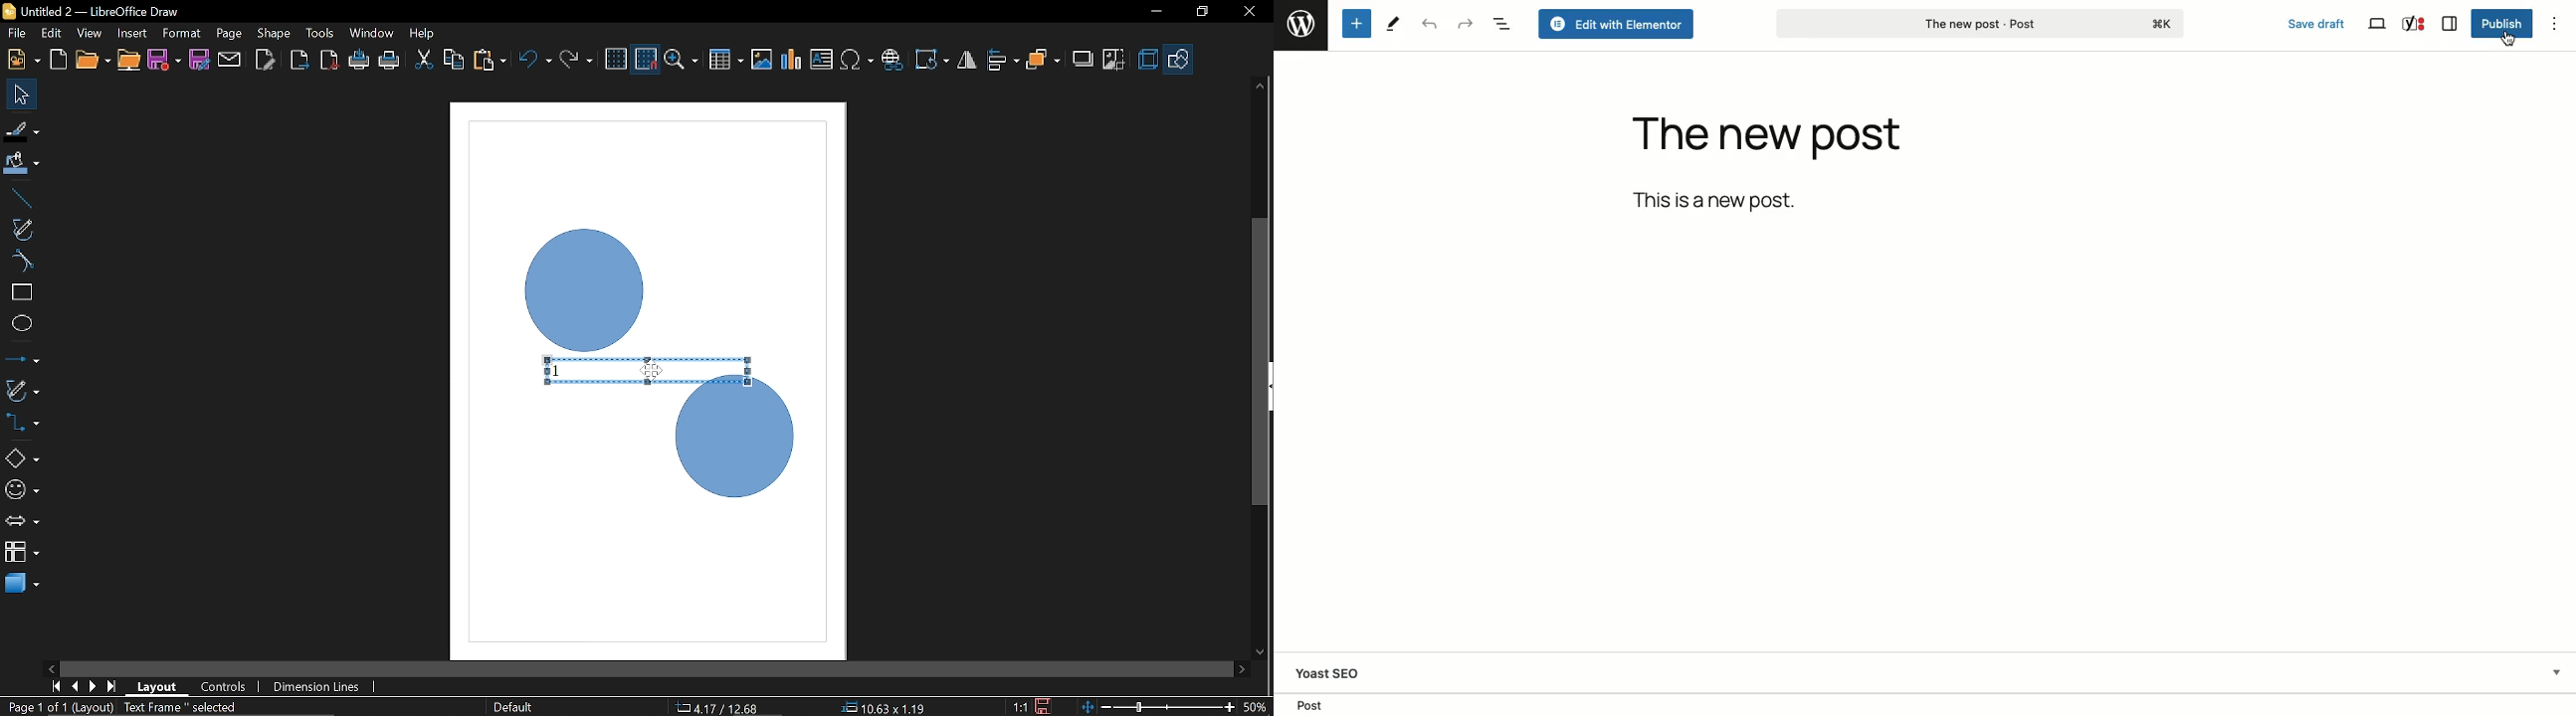 The height and width of the screenshot is (728, 2576). I want to click on Arrange, so click(1043, 61).